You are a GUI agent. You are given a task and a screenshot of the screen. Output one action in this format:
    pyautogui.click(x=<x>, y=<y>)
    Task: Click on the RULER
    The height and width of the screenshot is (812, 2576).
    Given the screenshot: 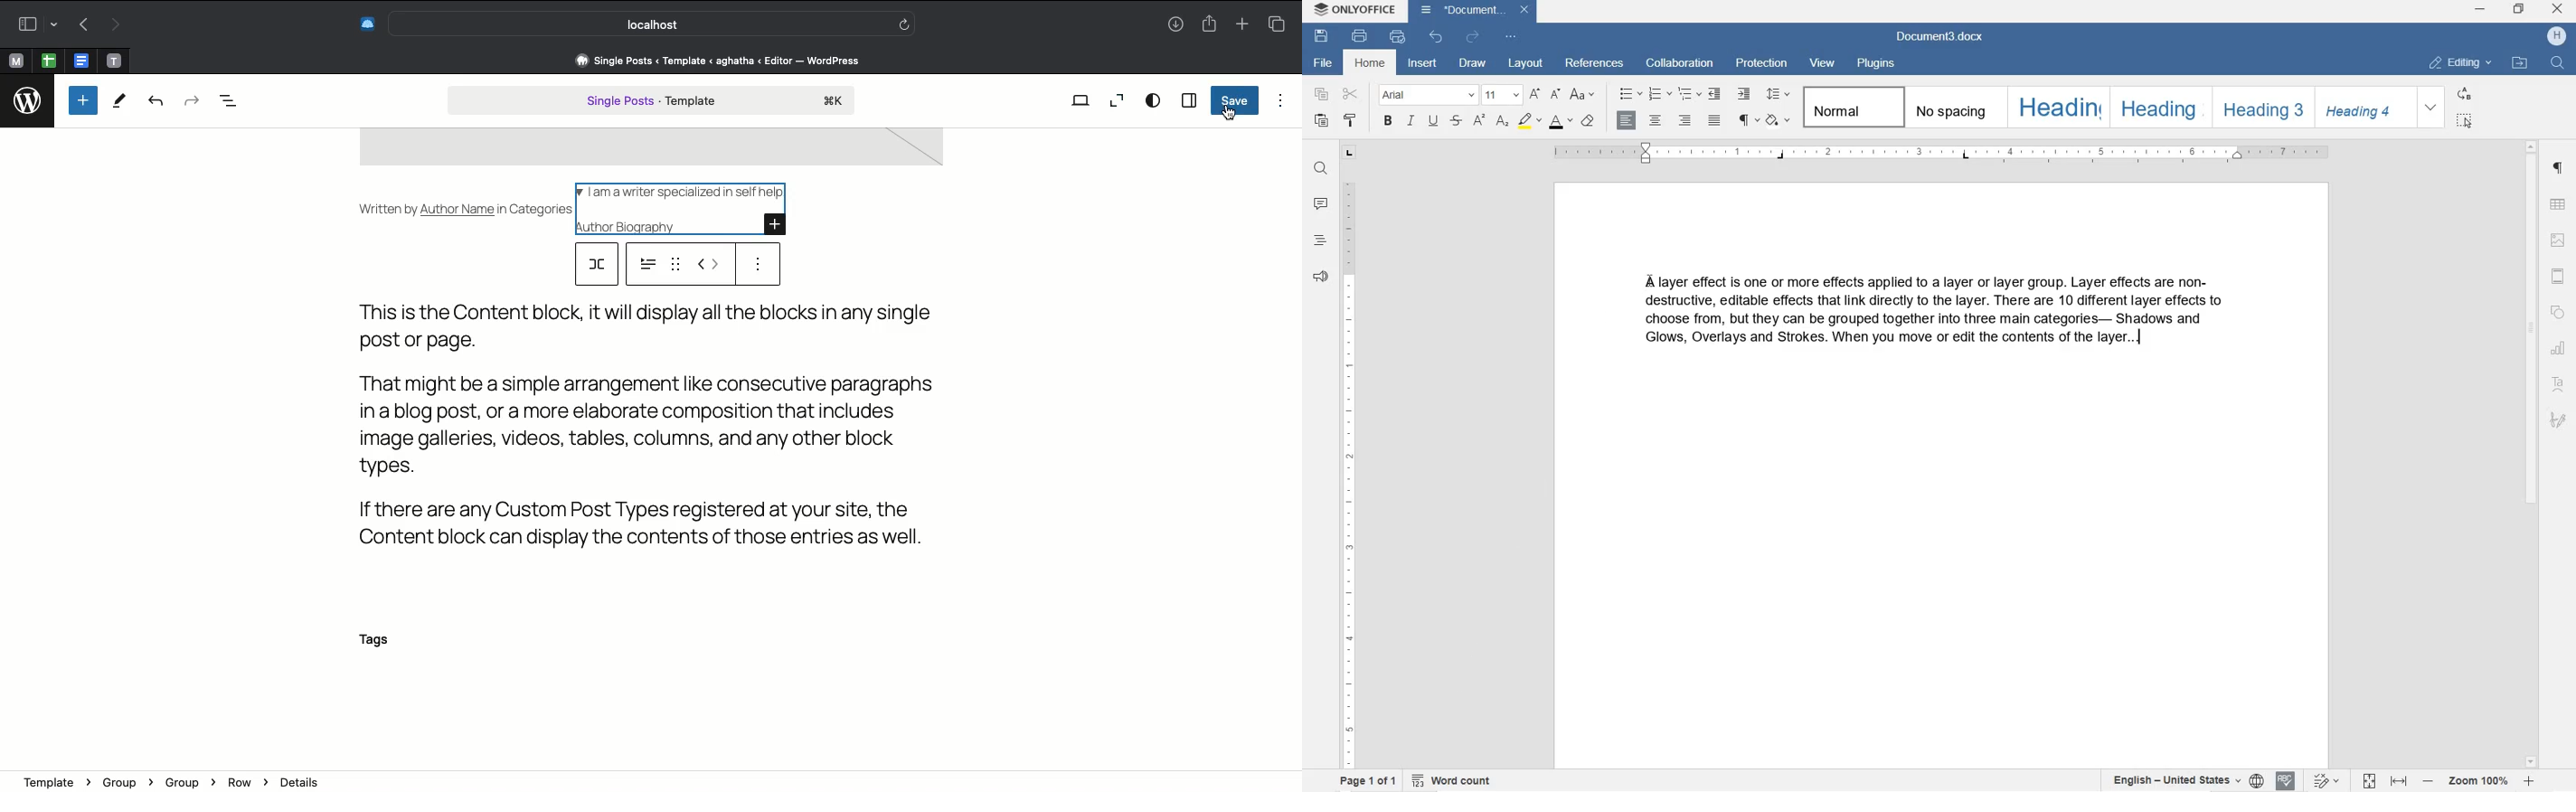 What is the action you would take?
    pyautogui.click(x=1941, y=156)
    